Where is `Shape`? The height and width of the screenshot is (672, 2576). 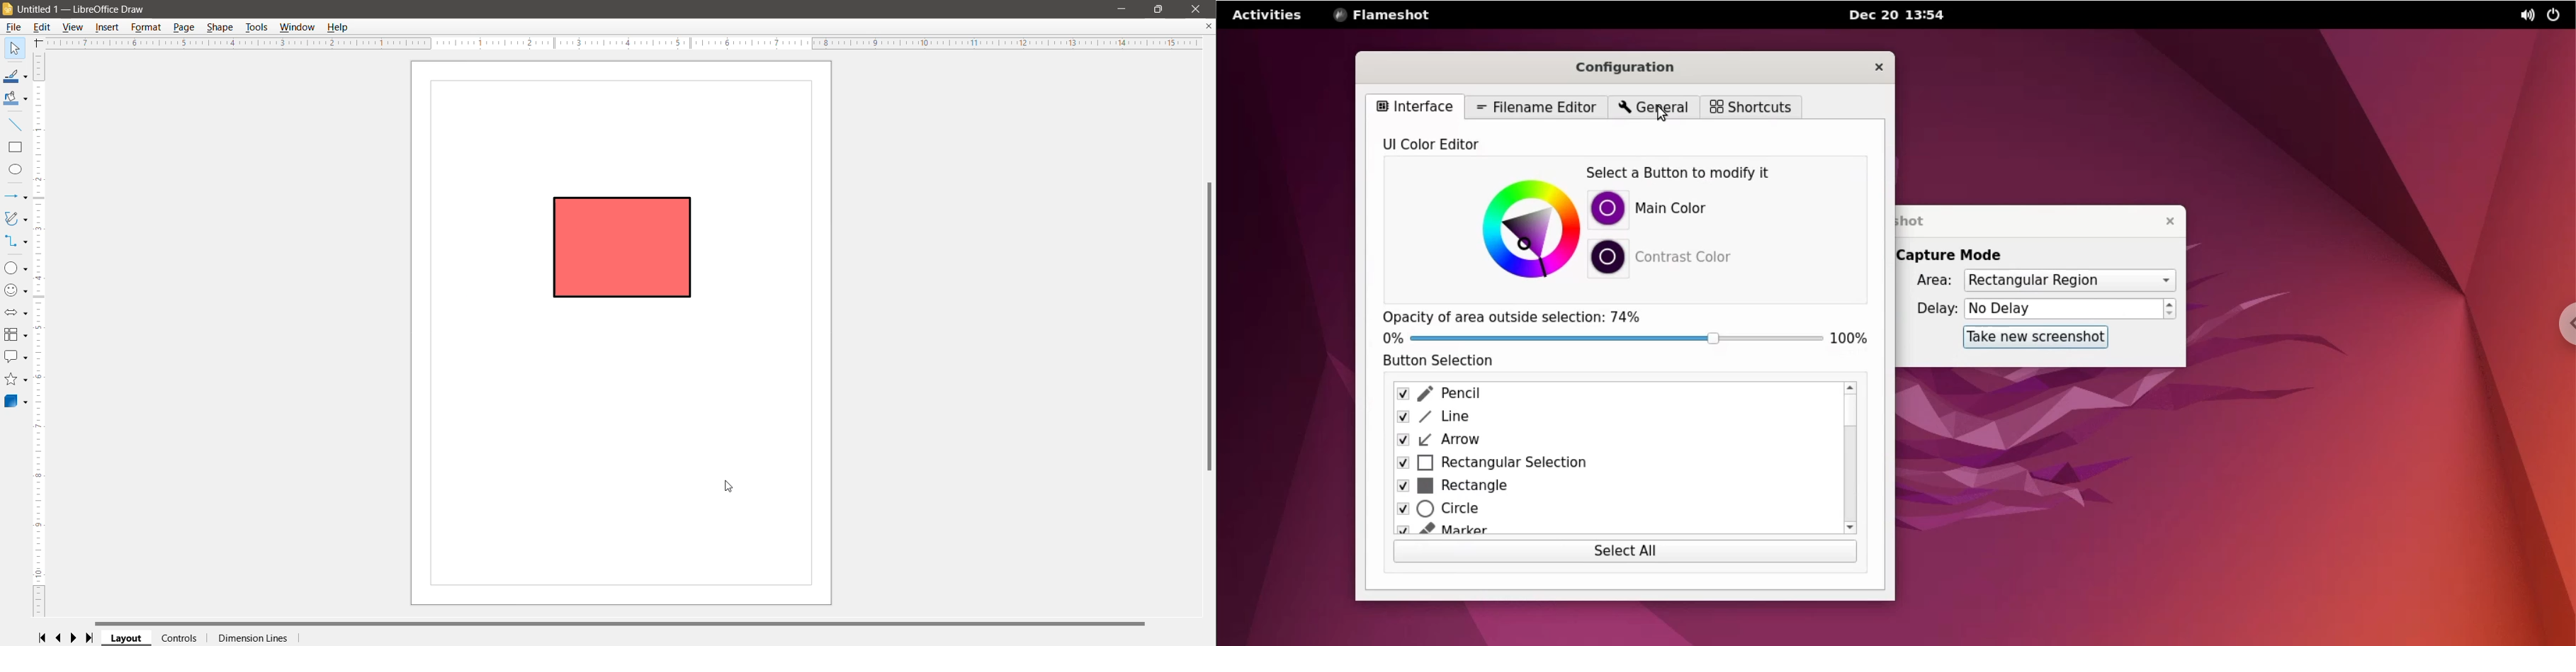 Shape is located at coordinates (221, 28).